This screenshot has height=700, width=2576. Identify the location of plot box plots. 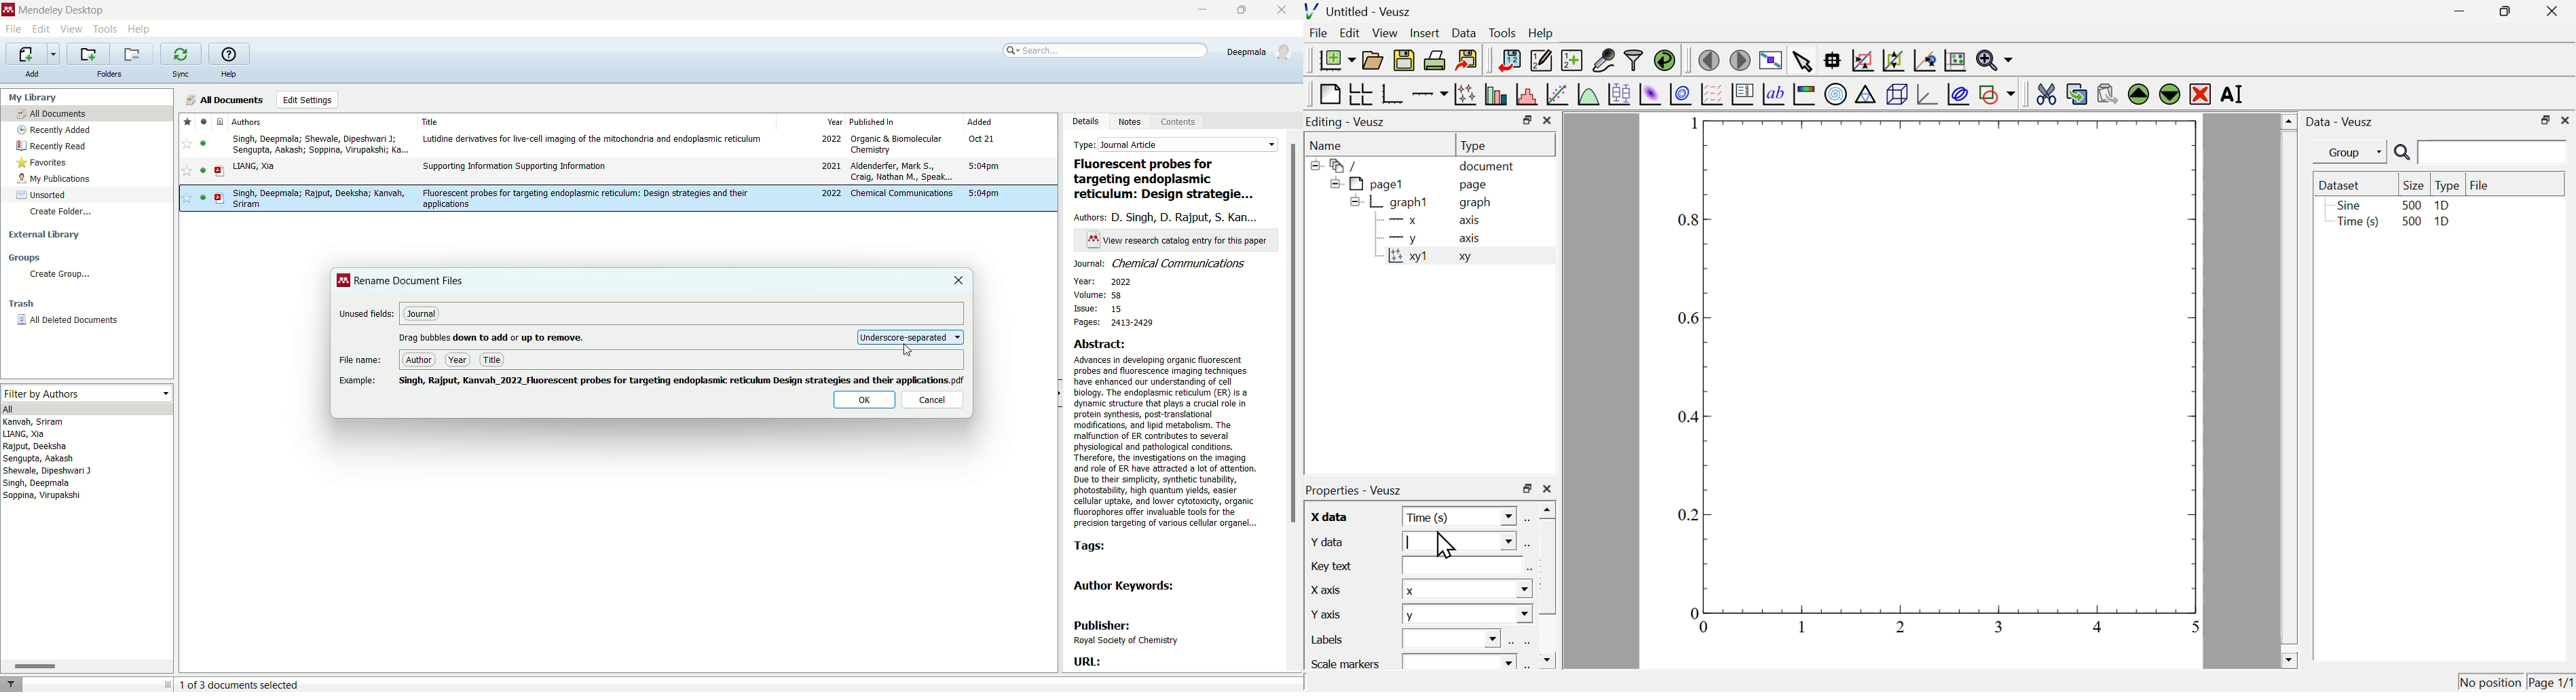
(1618, 93).